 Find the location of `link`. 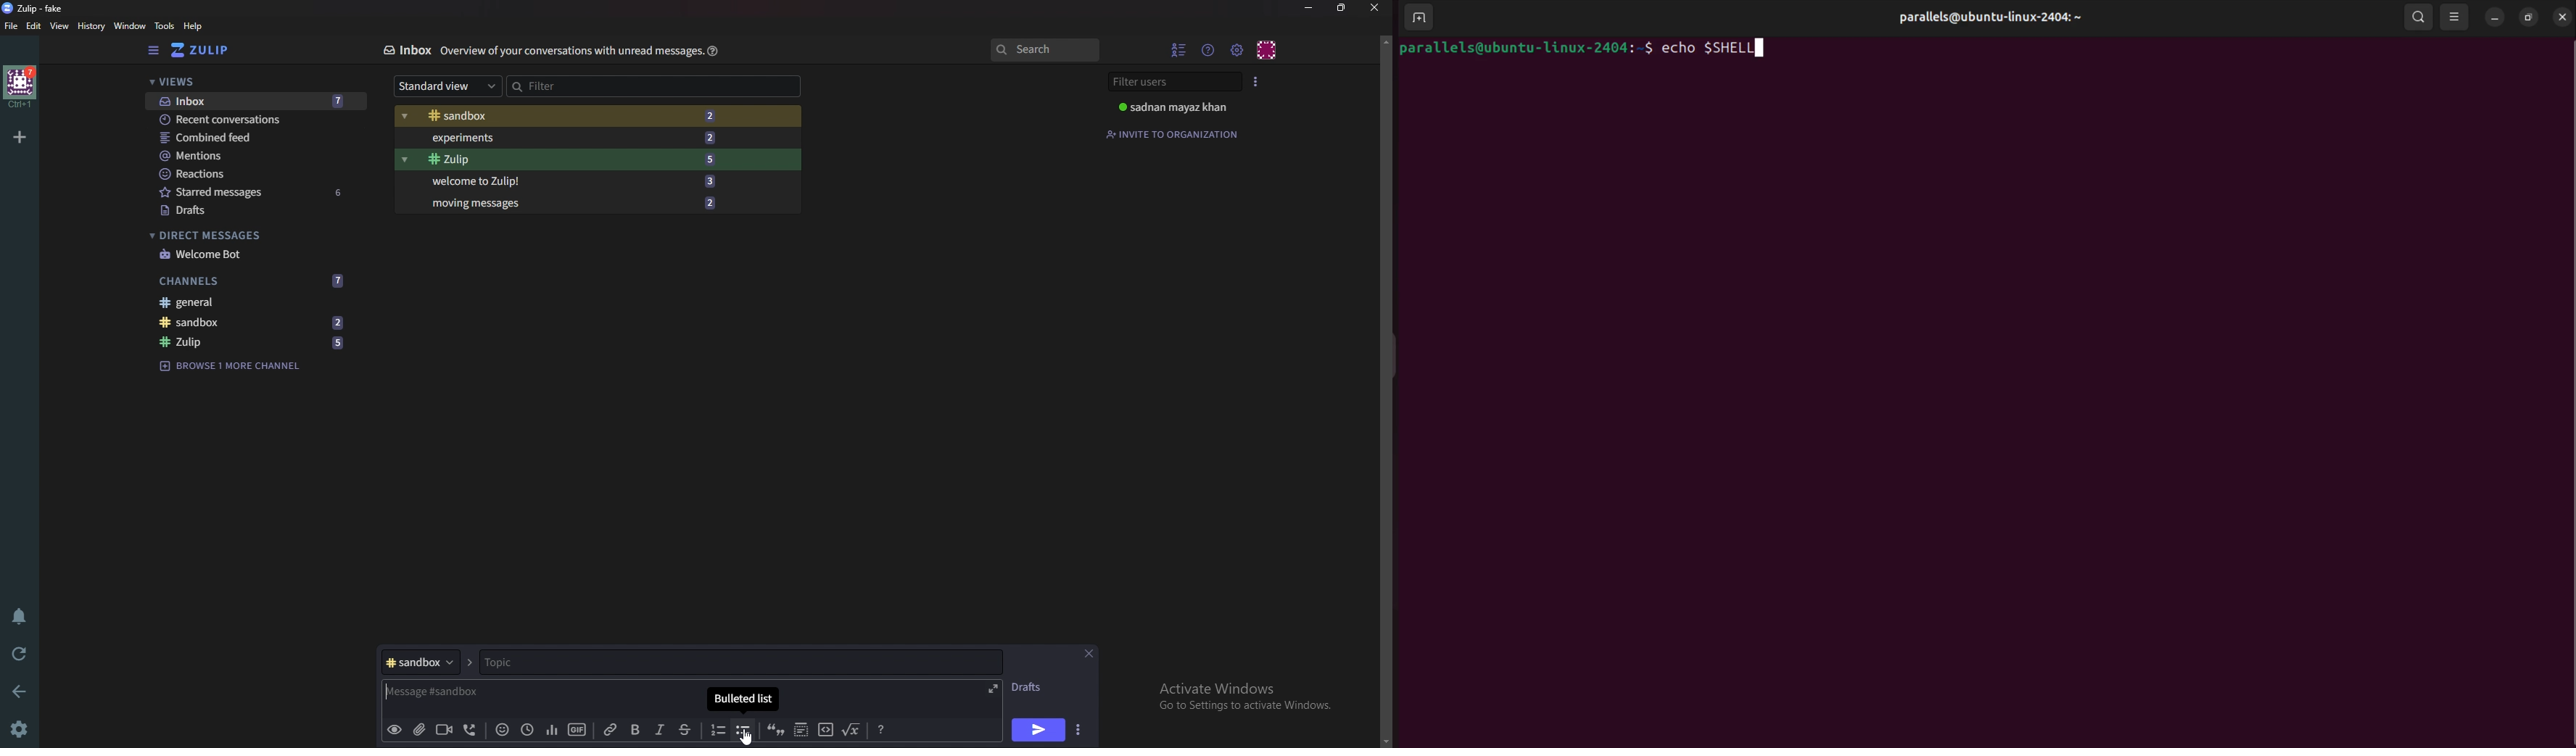

link is located at coordinates (613, 730).